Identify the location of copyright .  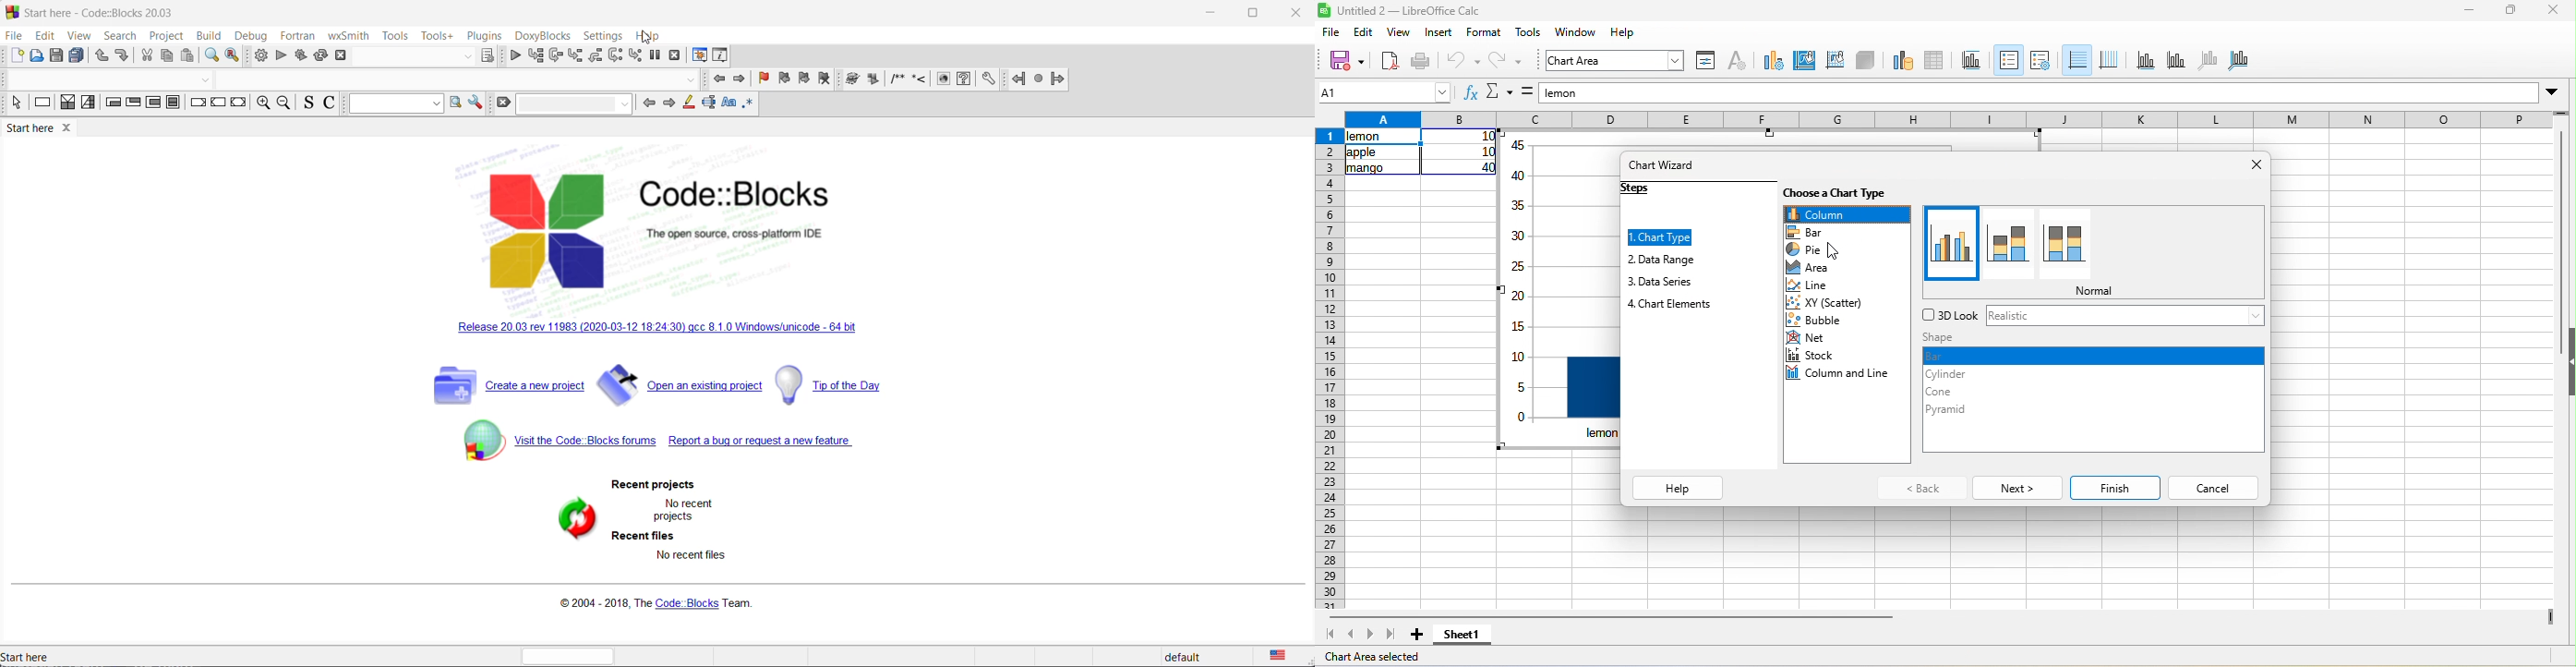
(653, 602).